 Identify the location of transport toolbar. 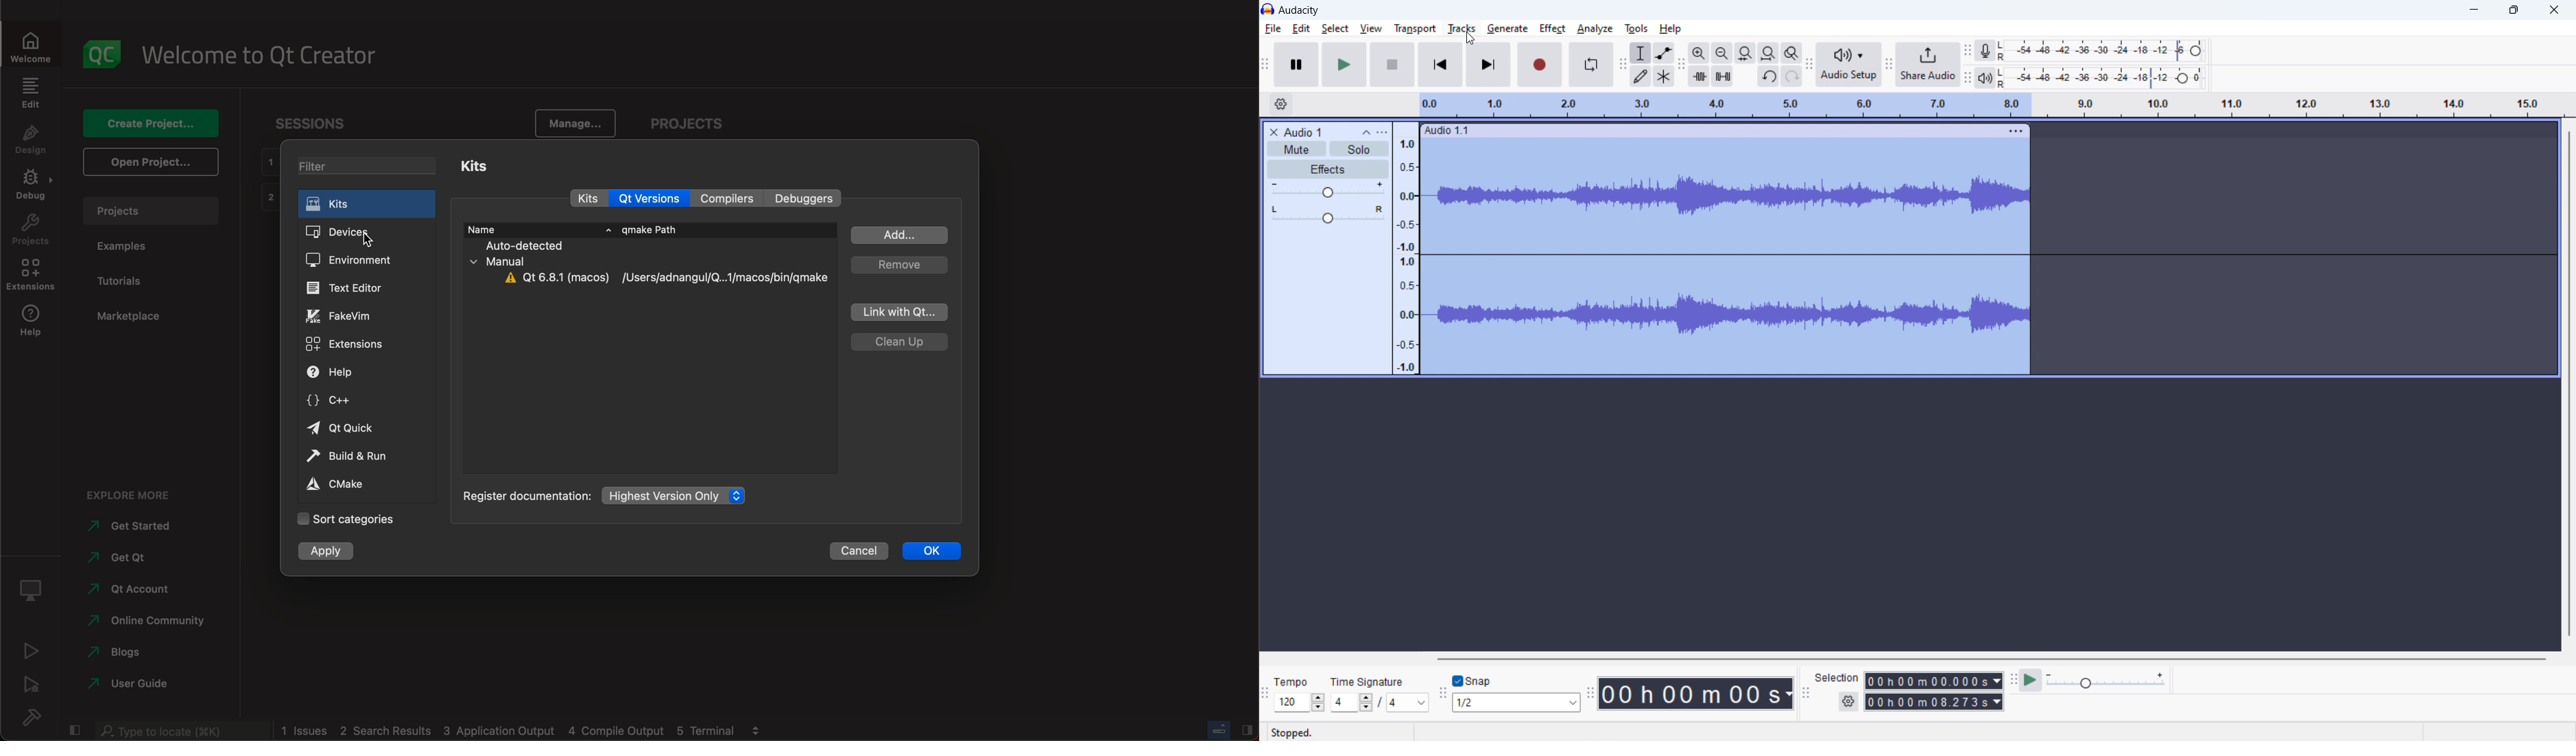
(1265, 65).